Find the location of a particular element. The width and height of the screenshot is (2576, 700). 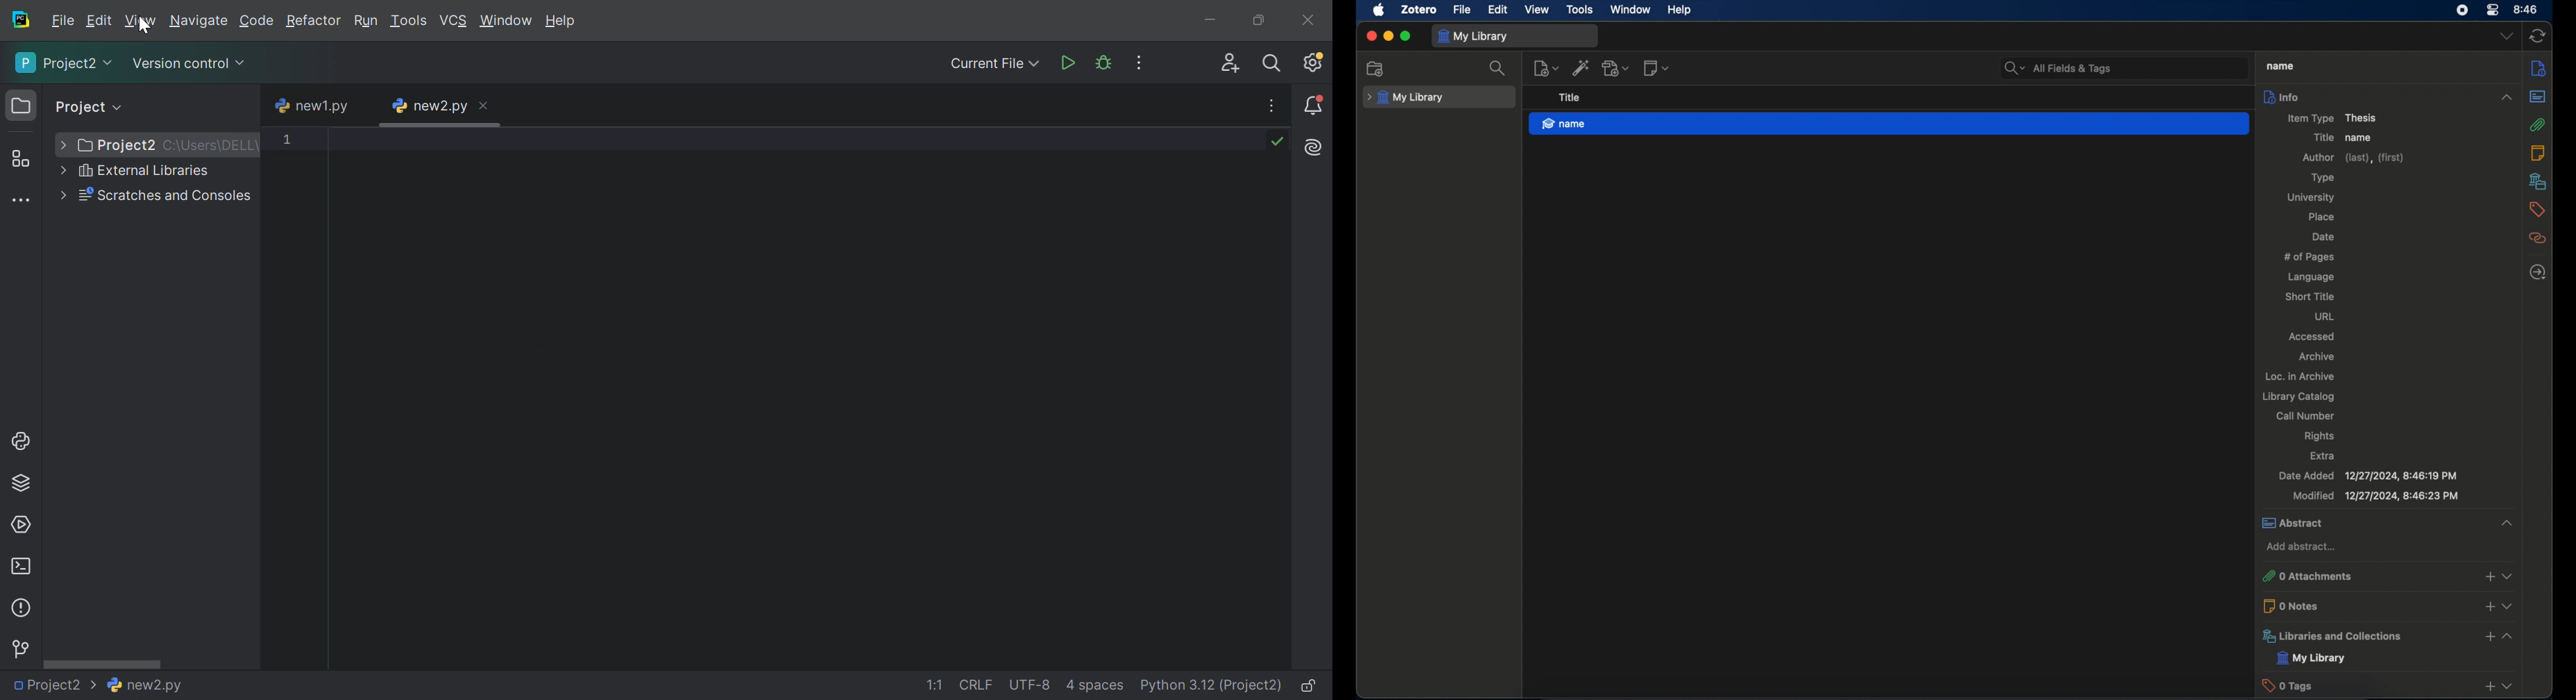

dropdown is located at coordinates (2508, 573).